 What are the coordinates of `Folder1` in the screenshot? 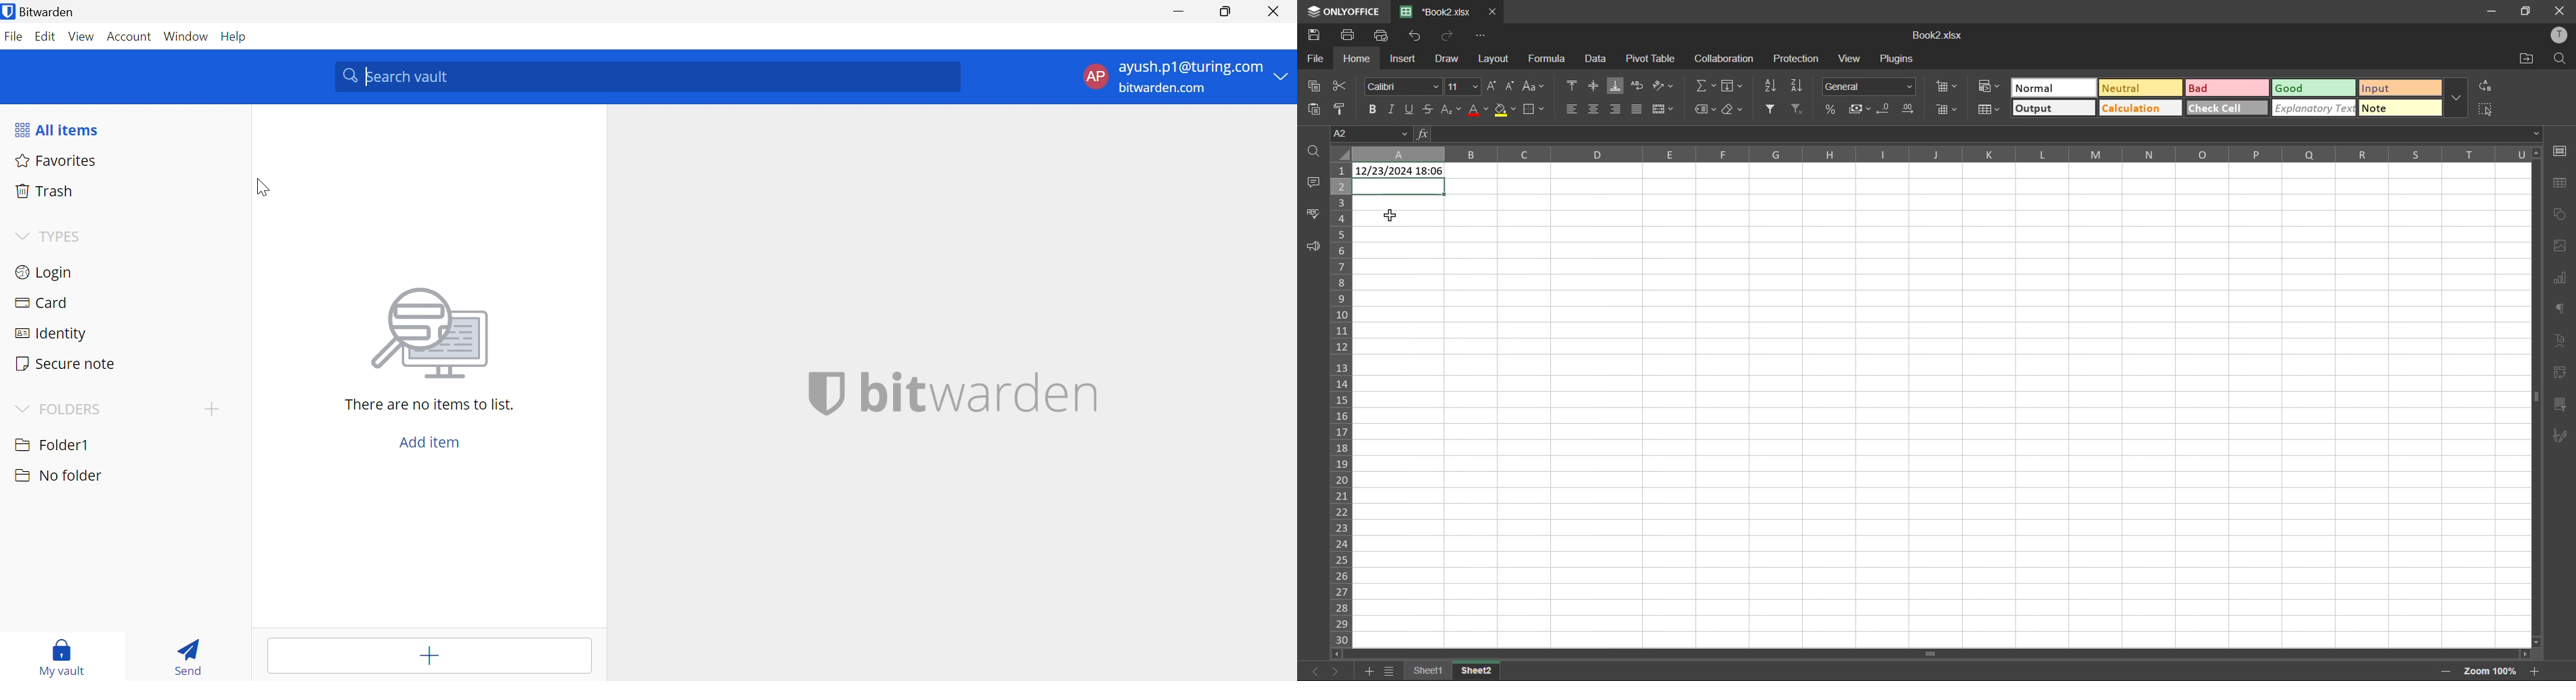 It's located at (51, 445).